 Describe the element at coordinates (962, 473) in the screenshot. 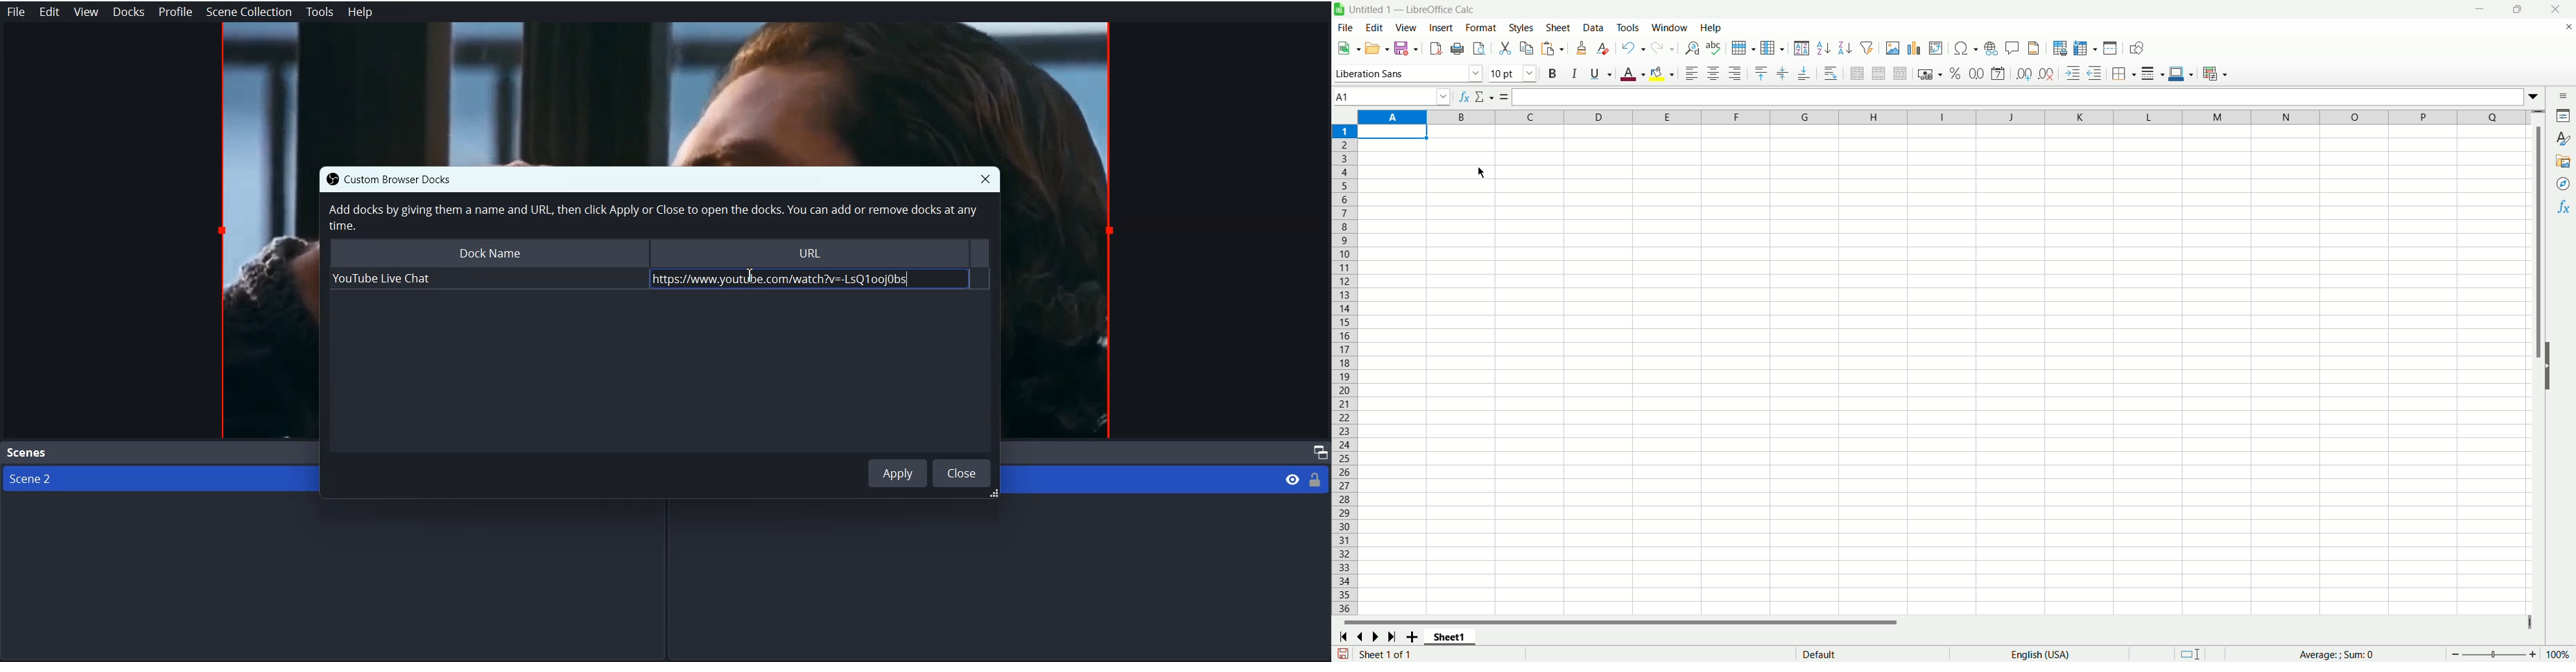

I see `Close` at that location.